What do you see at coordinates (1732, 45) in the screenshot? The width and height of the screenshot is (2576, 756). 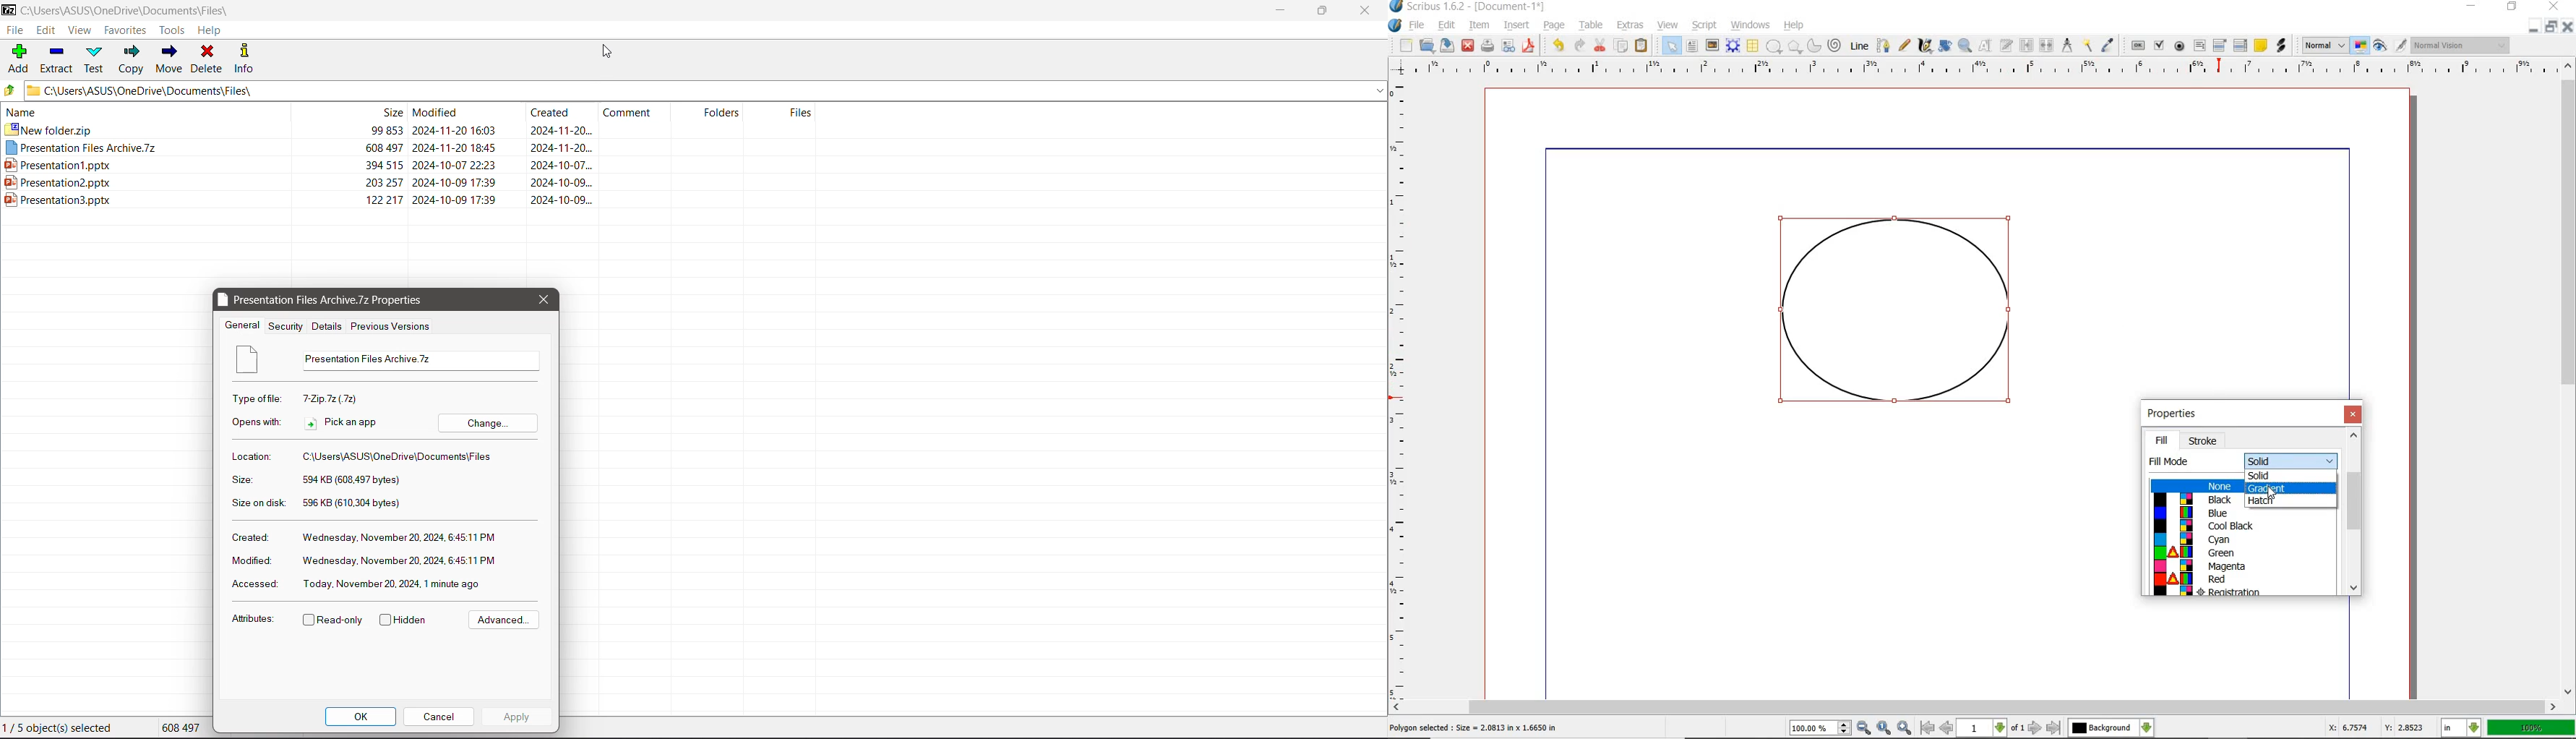 I see `RENDER FRAME` at bounding box center [1732, 45].